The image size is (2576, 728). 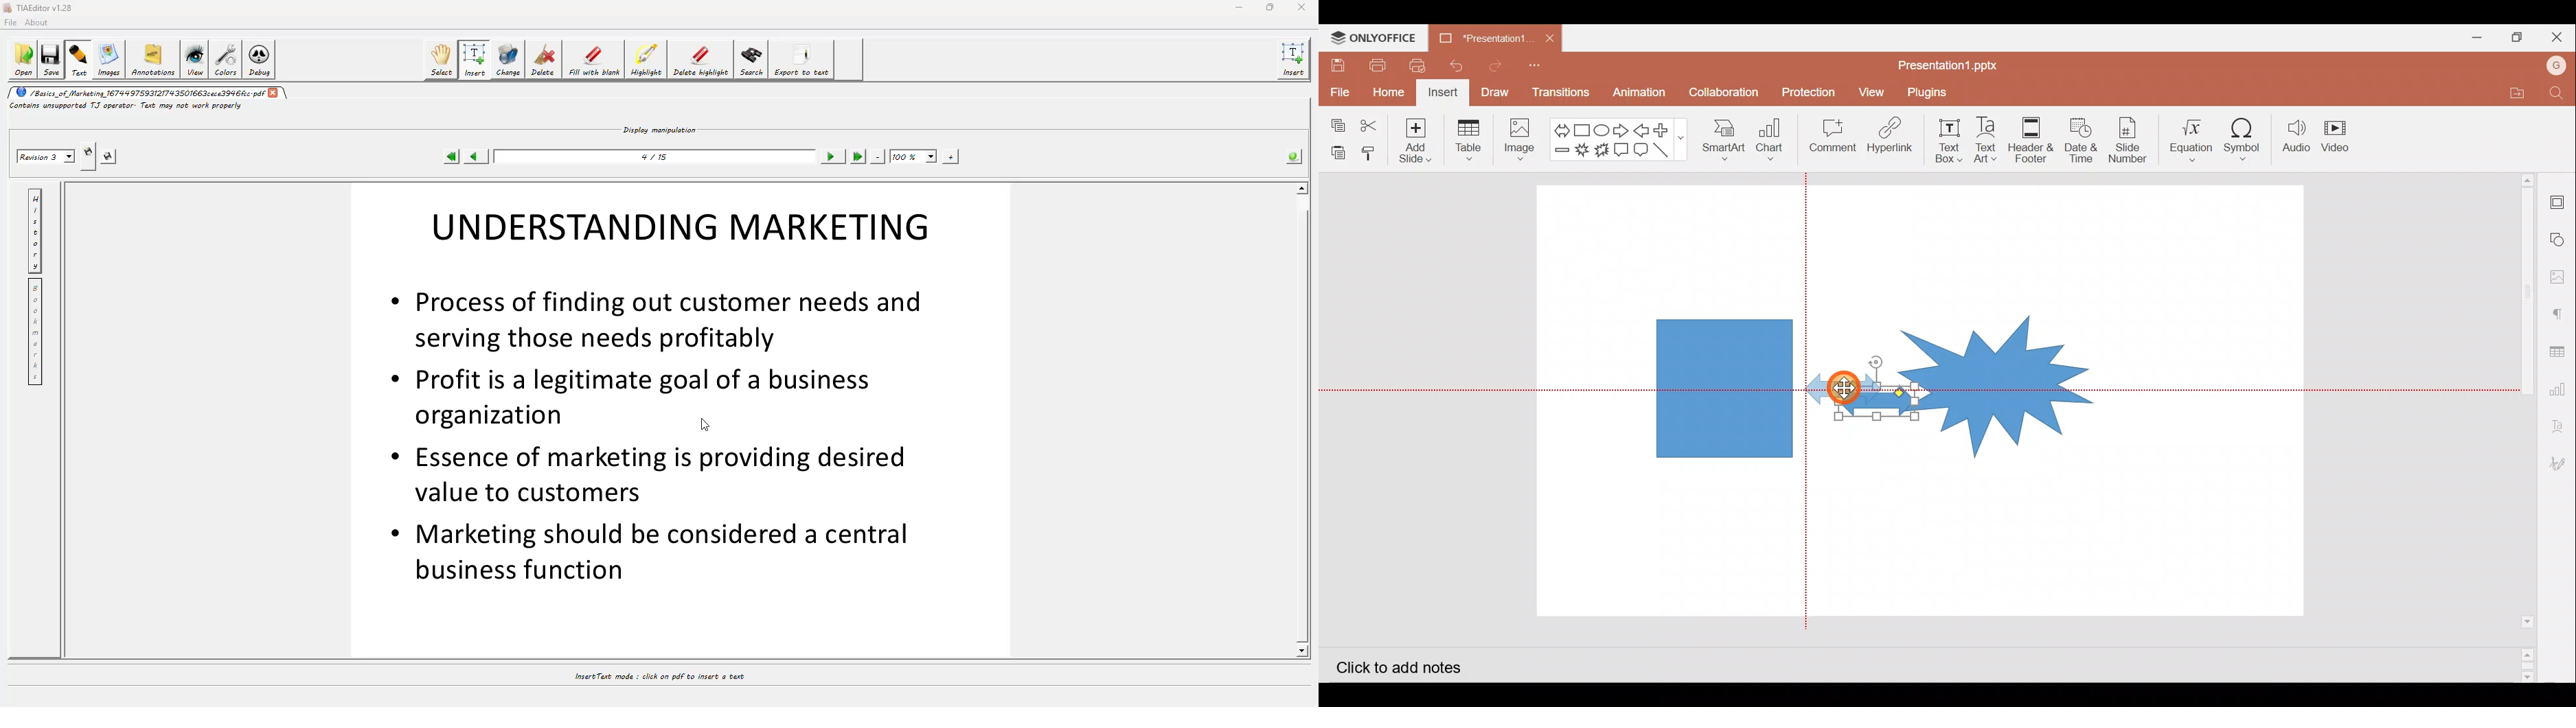 What do you see at coordinates (2562, 465) in the screenshot?
I see `Signature settings` at bounding box center [2562, 465].